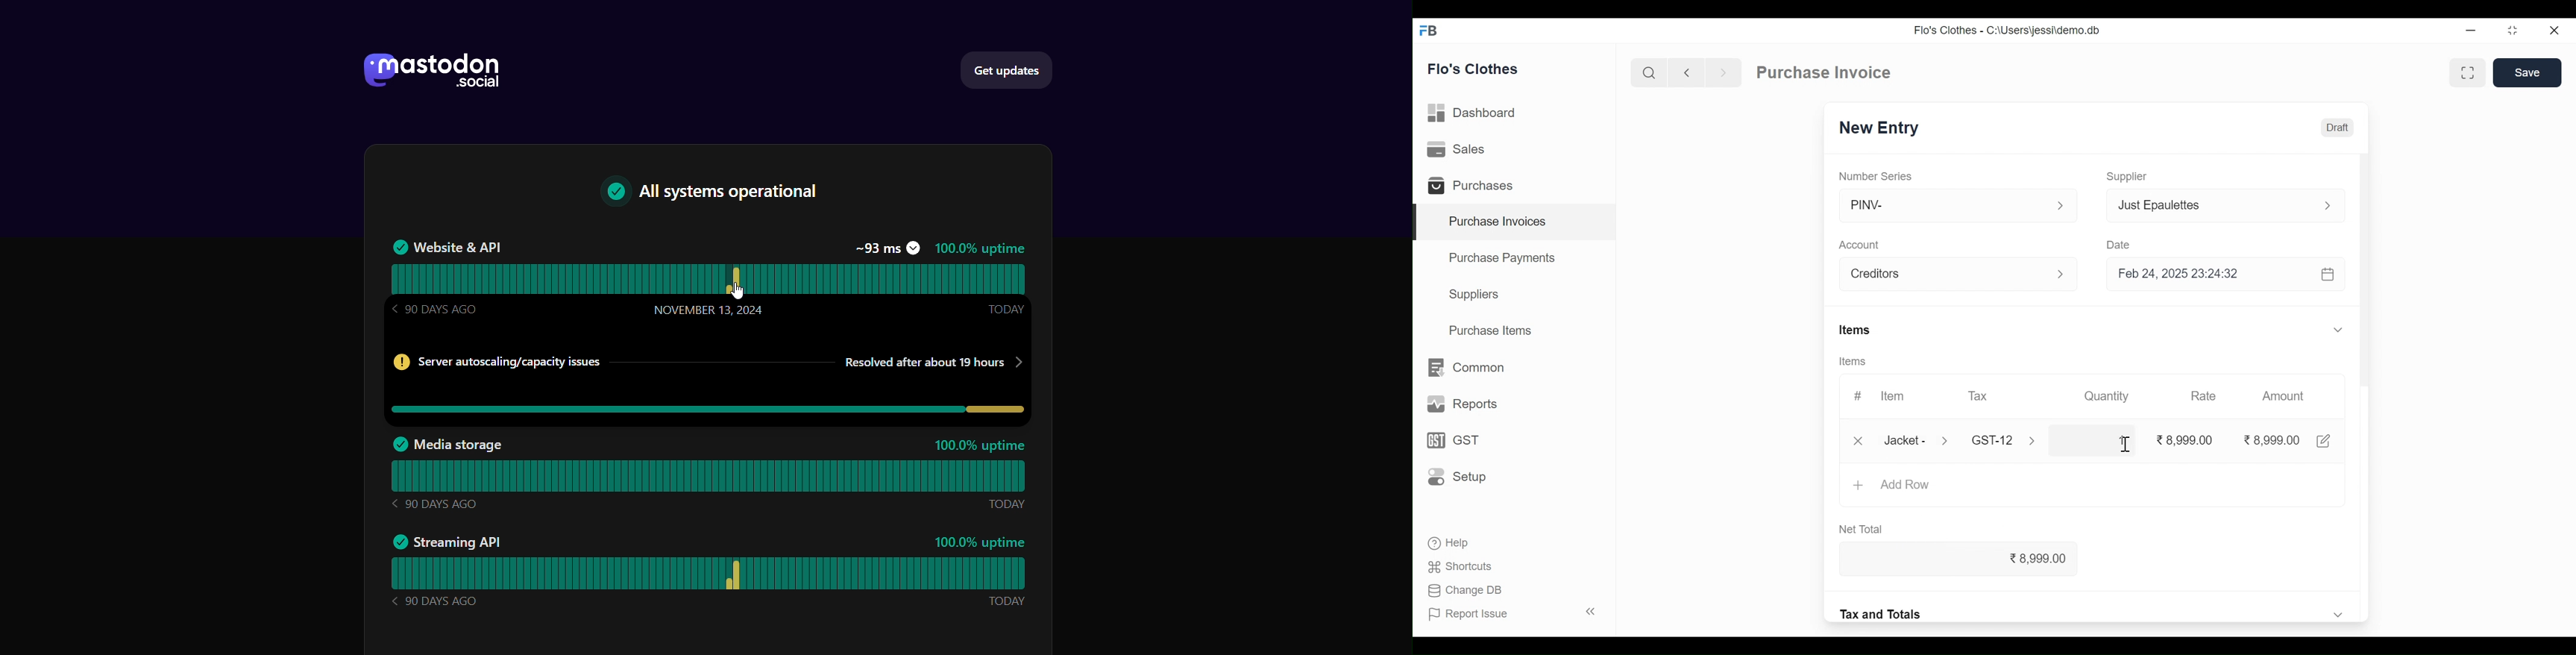 The width and height of the screenshot is (2576, 672). I want to click on Jacket -, so click(1906, 440).